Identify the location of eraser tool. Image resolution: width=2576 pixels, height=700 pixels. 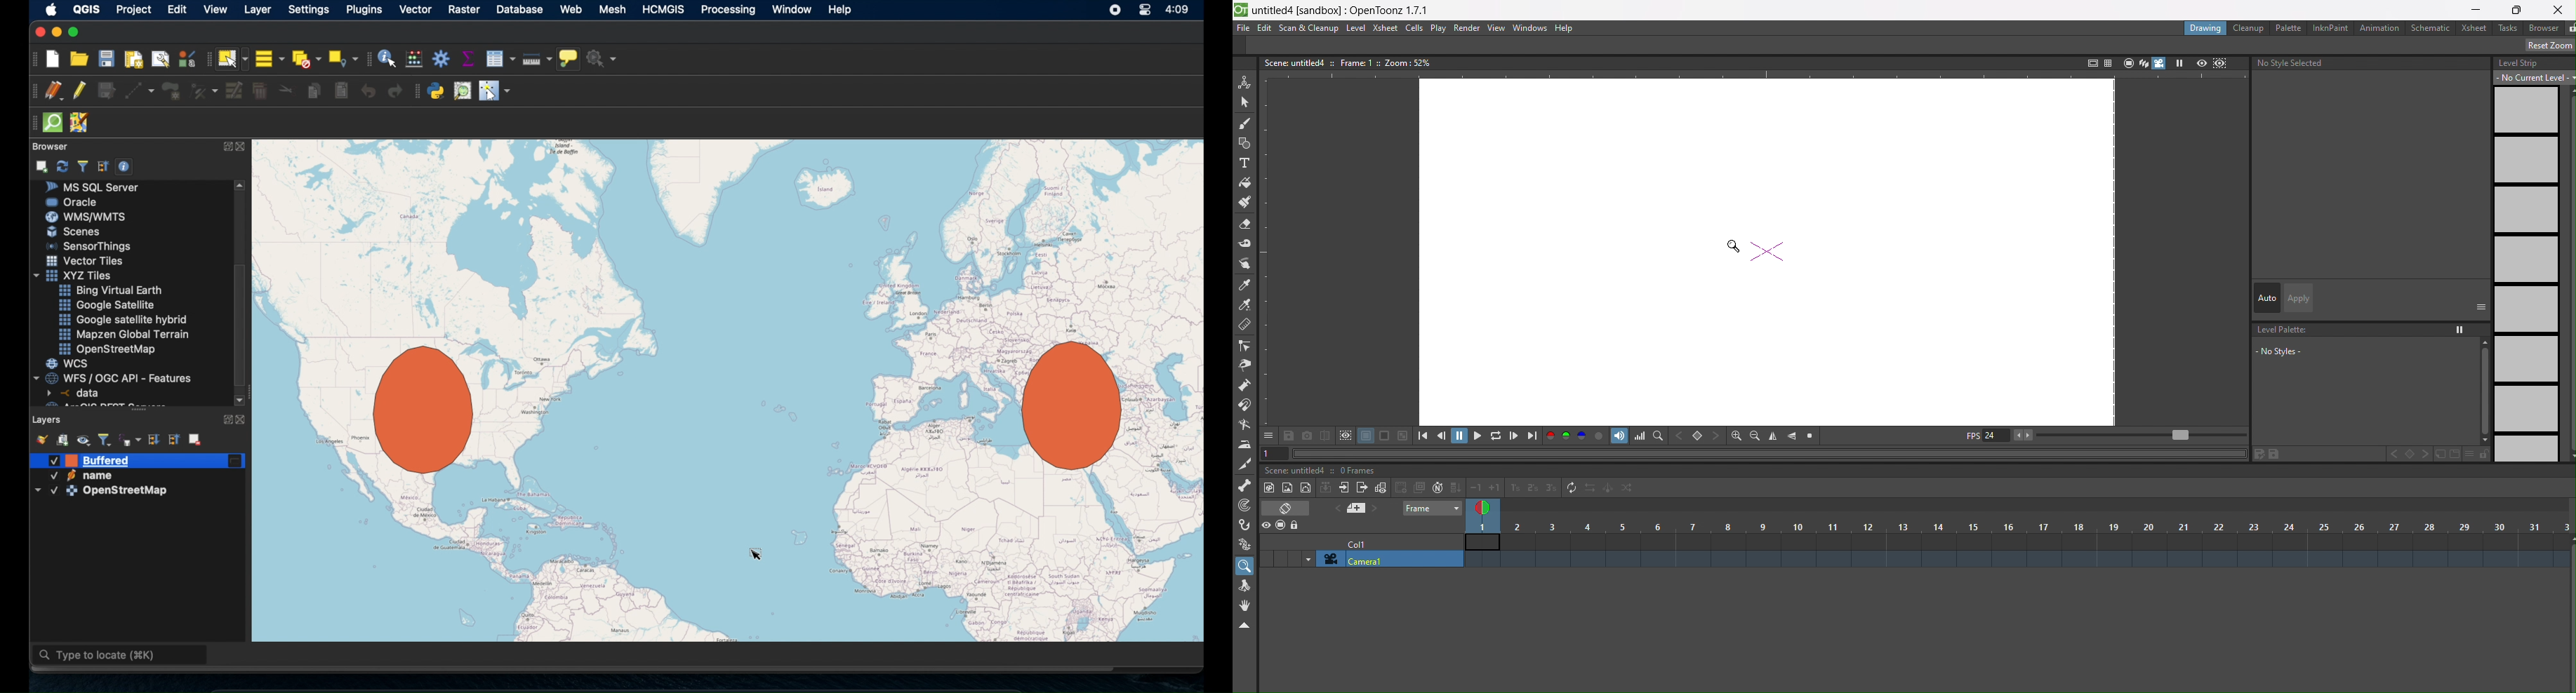
(1244, 224).